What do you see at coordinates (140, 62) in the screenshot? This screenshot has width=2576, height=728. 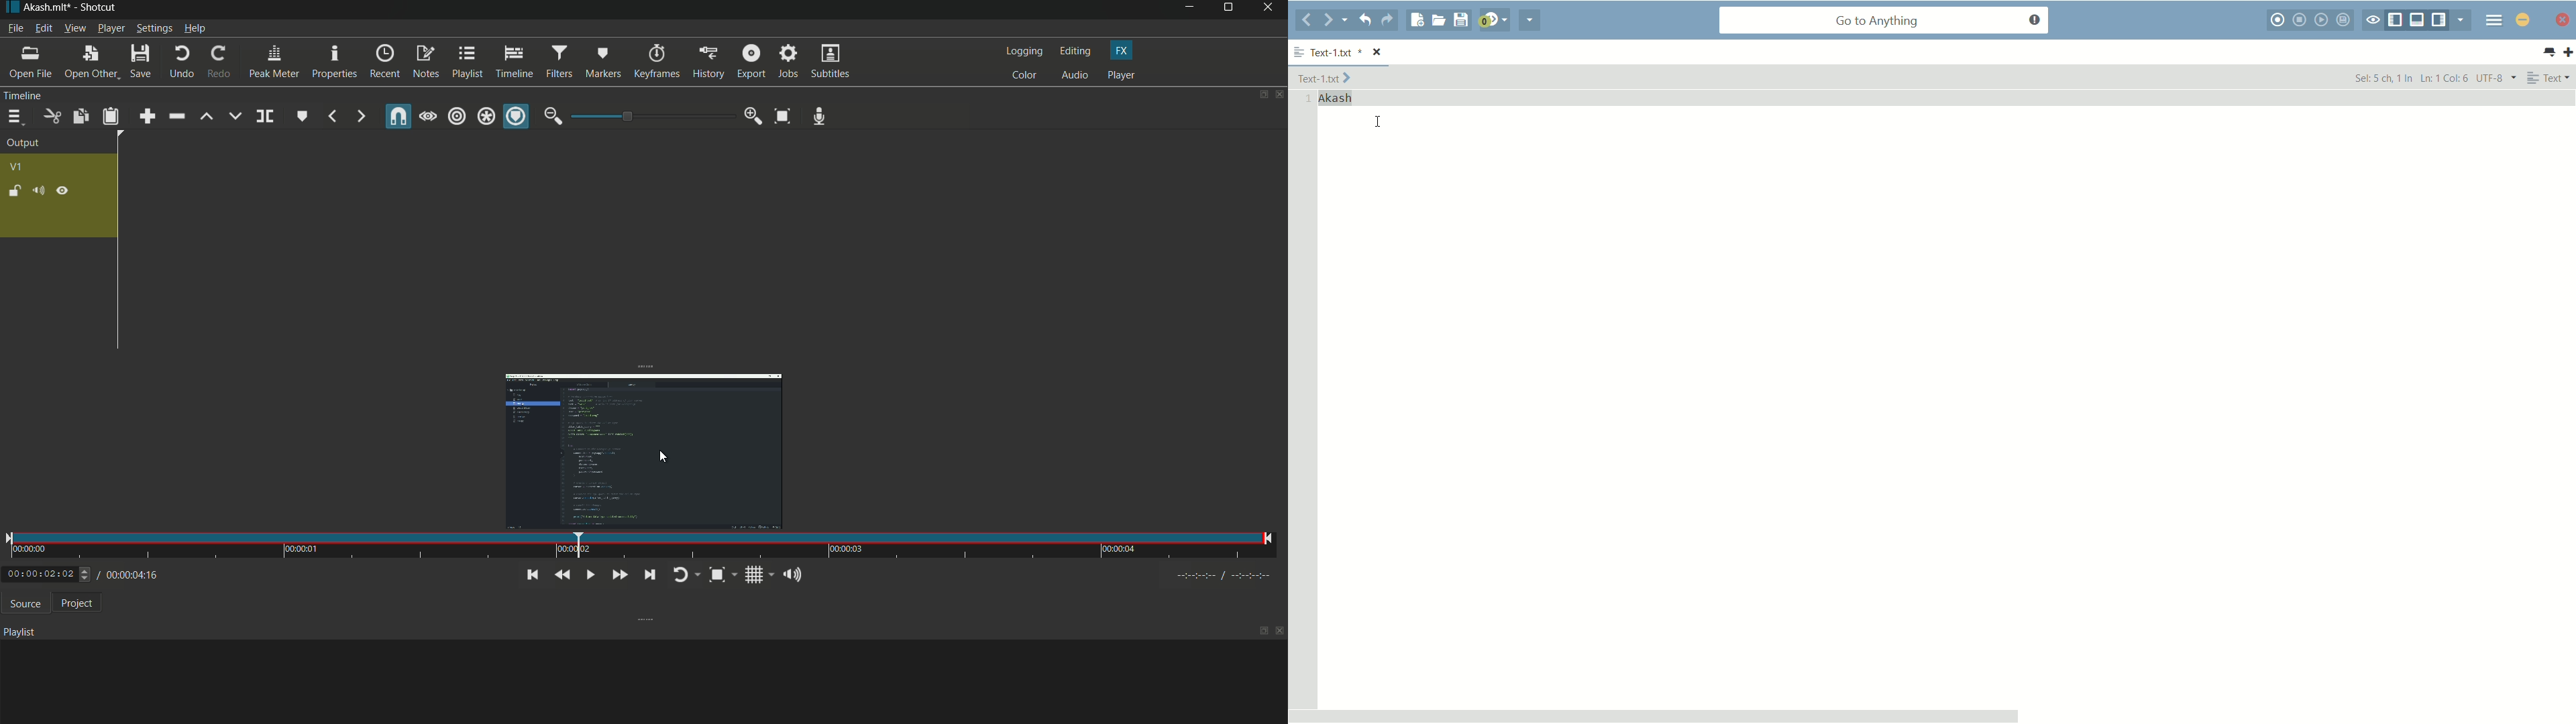 I see `save` at bounding box center [140, 62].